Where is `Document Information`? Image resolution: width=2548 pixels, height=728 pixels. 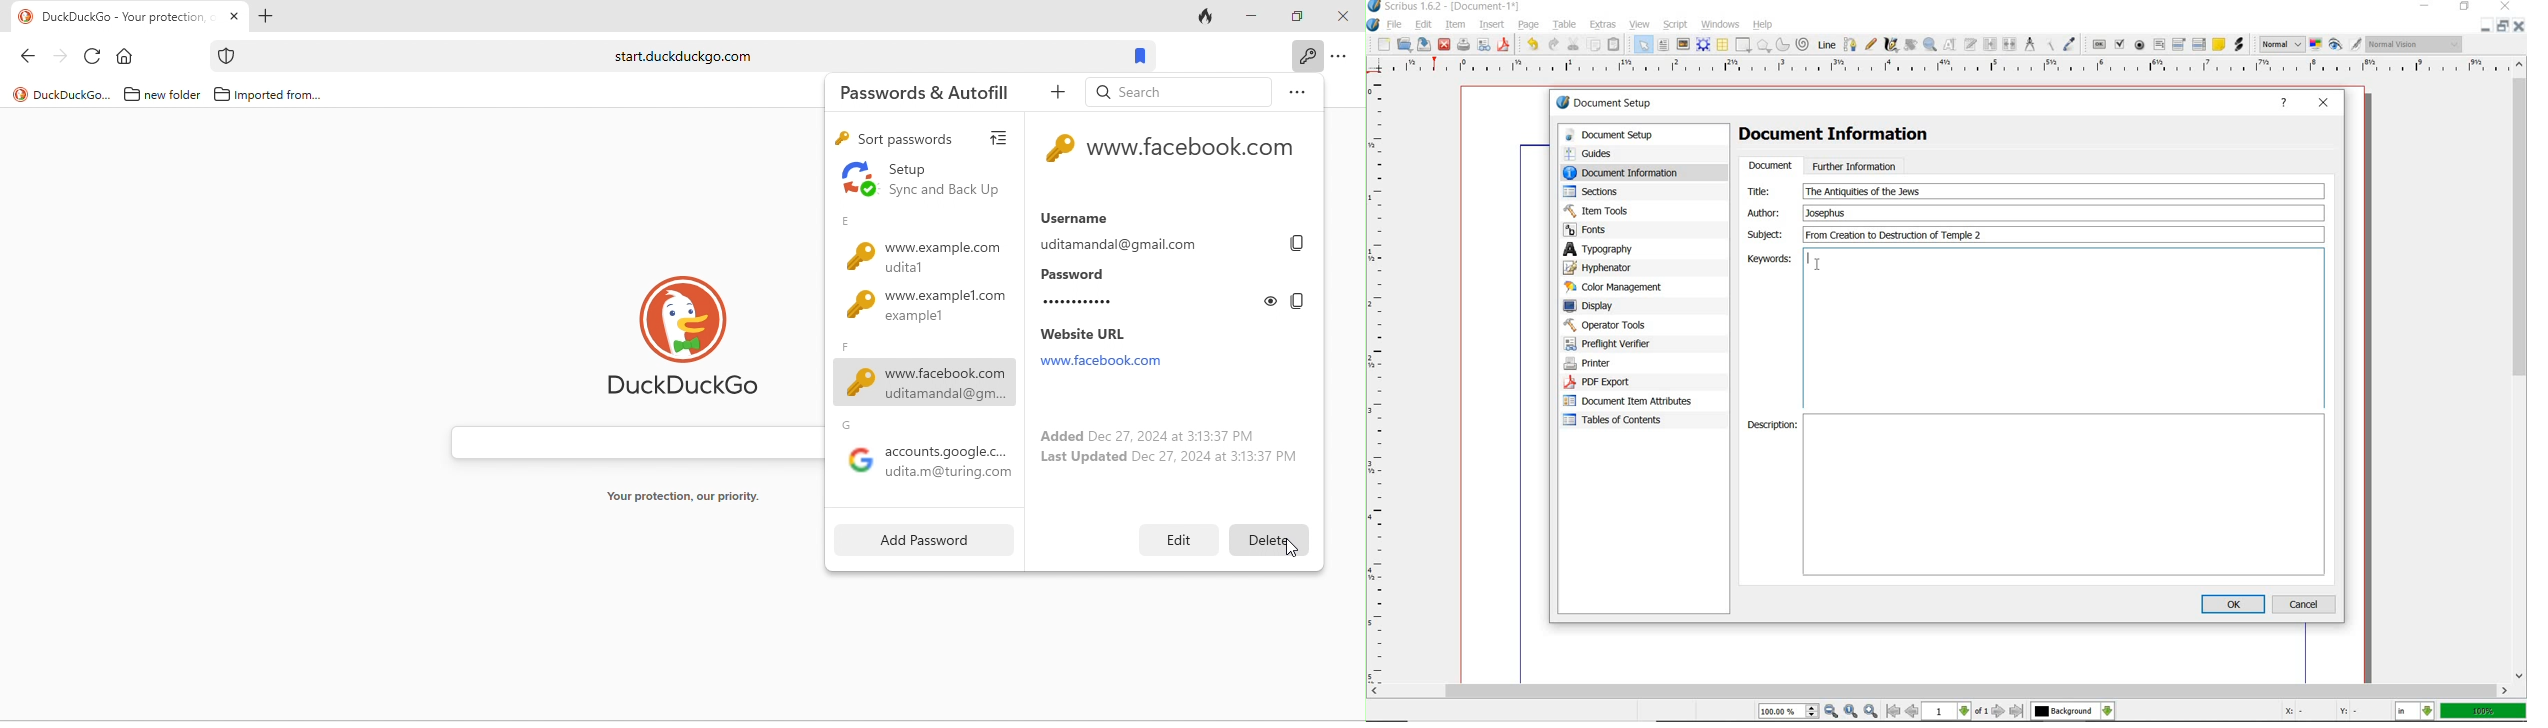
Document Information is located at coordinates (1845, 136).